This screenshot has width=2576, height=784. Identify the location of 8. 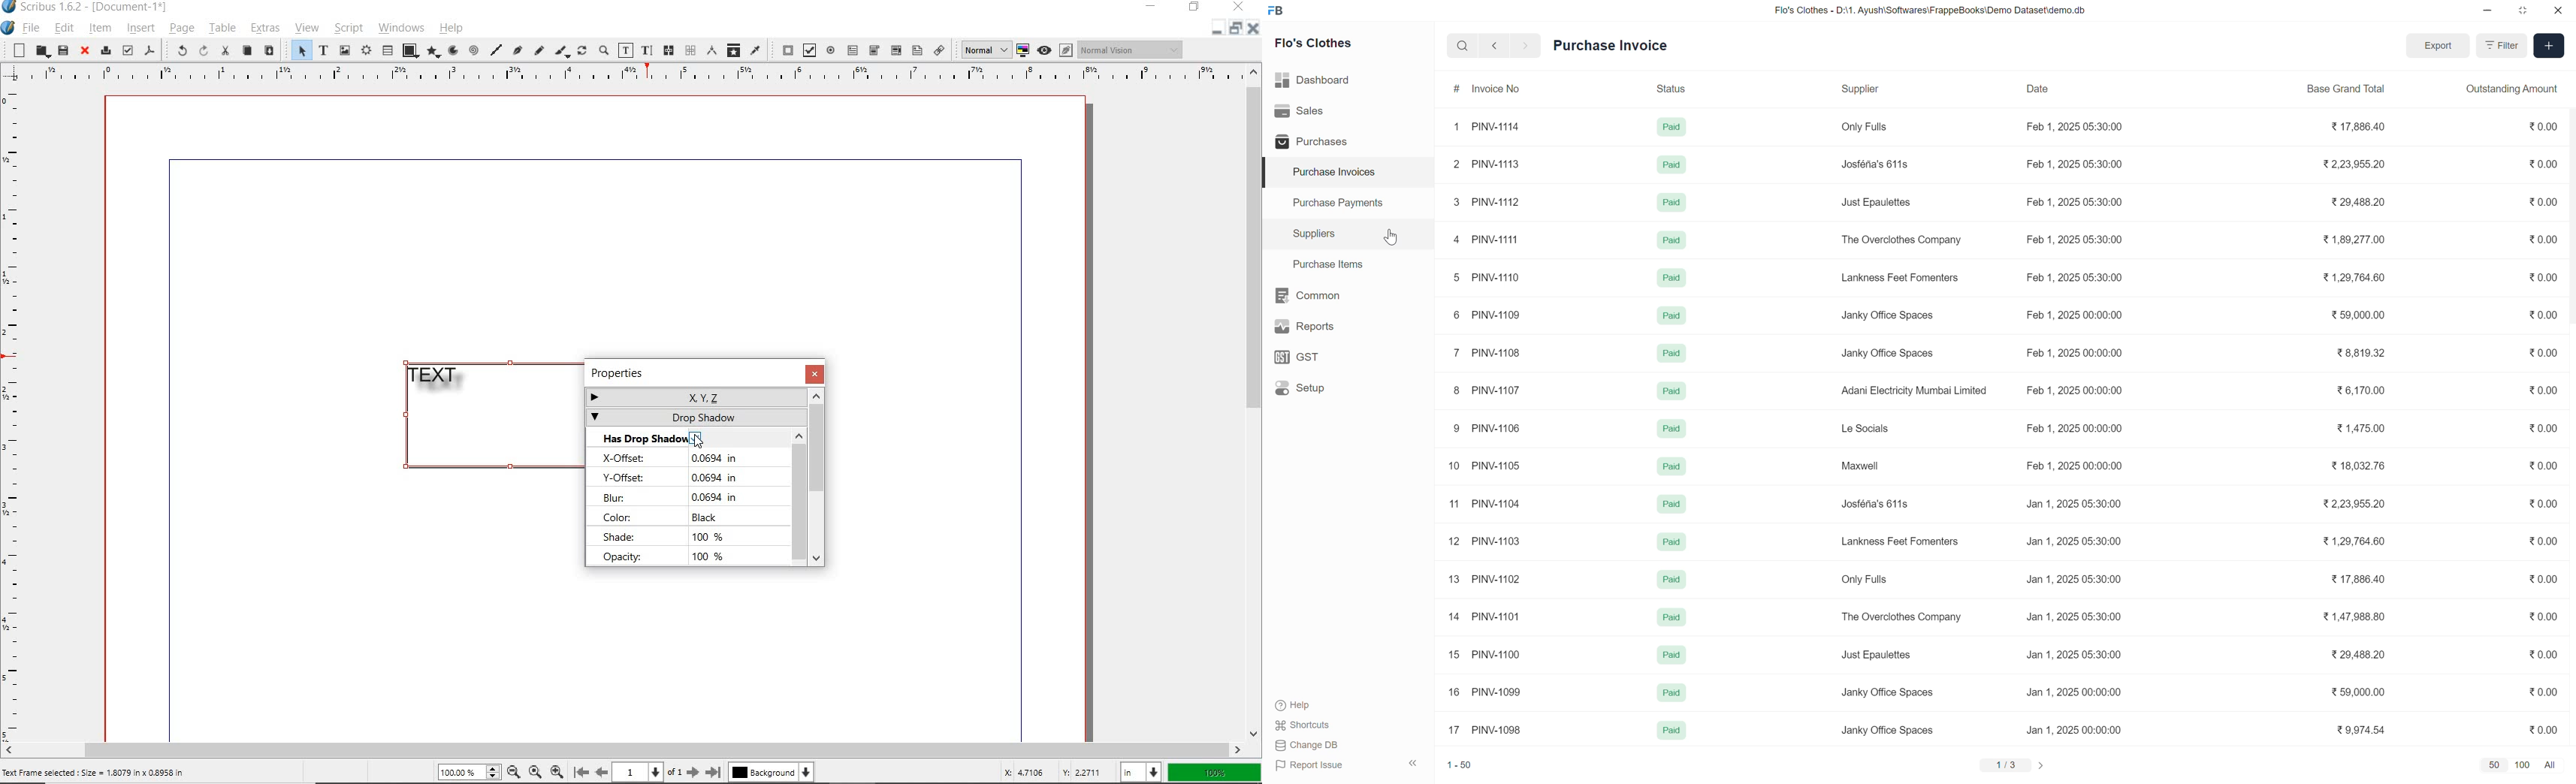
(1456, 392).